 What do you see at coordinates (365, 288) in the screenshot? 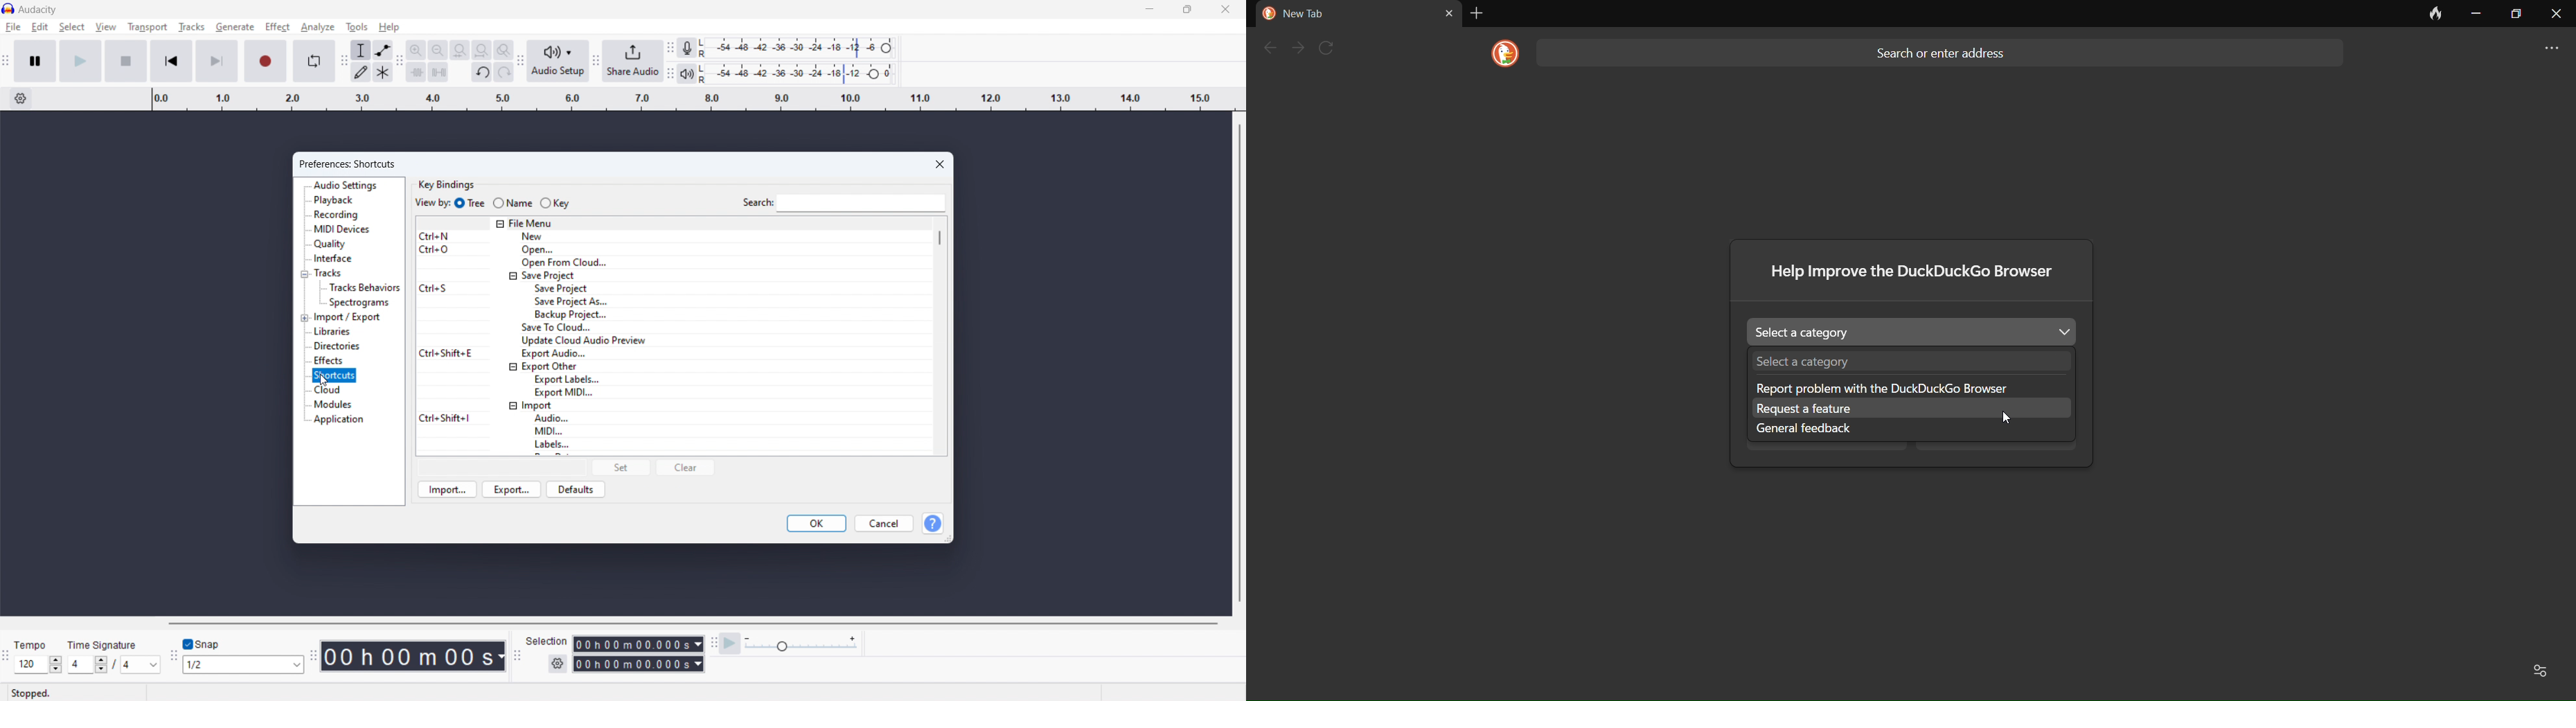
I see `tracks behavior` at bounding box center [365, 288].